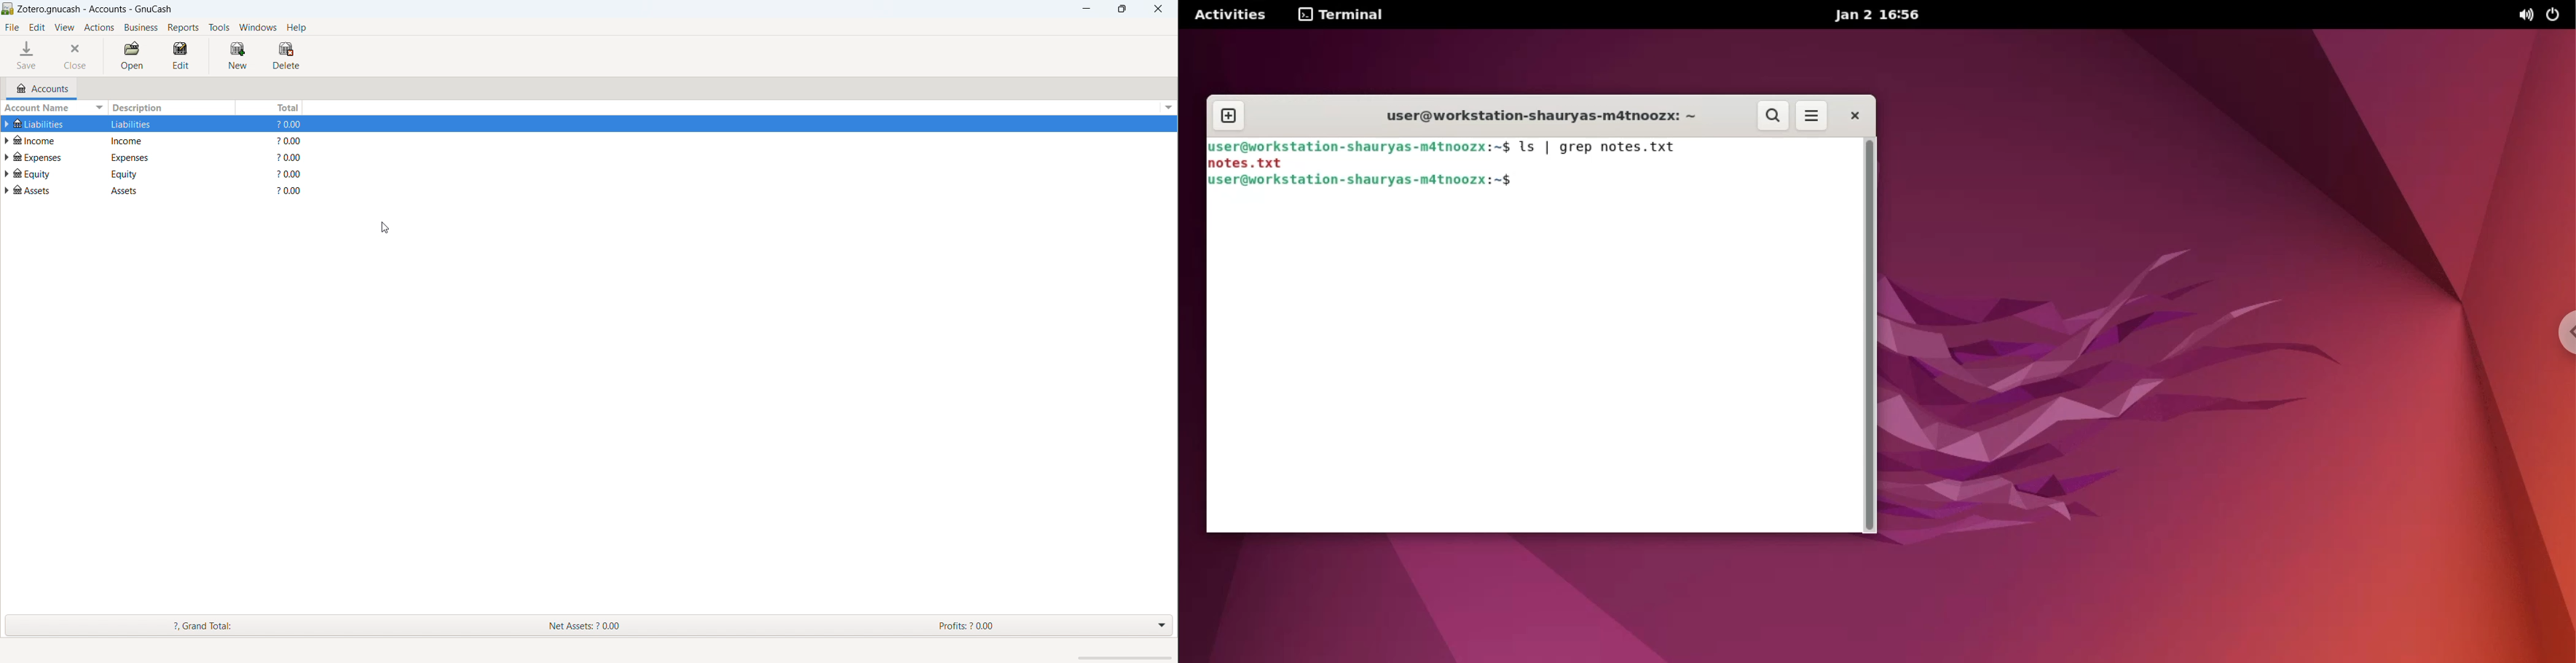  What do you see at coordinates (589, 626) in the screenshot?
I see `grand total, net assets and profits` at bounding box center [589, 626].